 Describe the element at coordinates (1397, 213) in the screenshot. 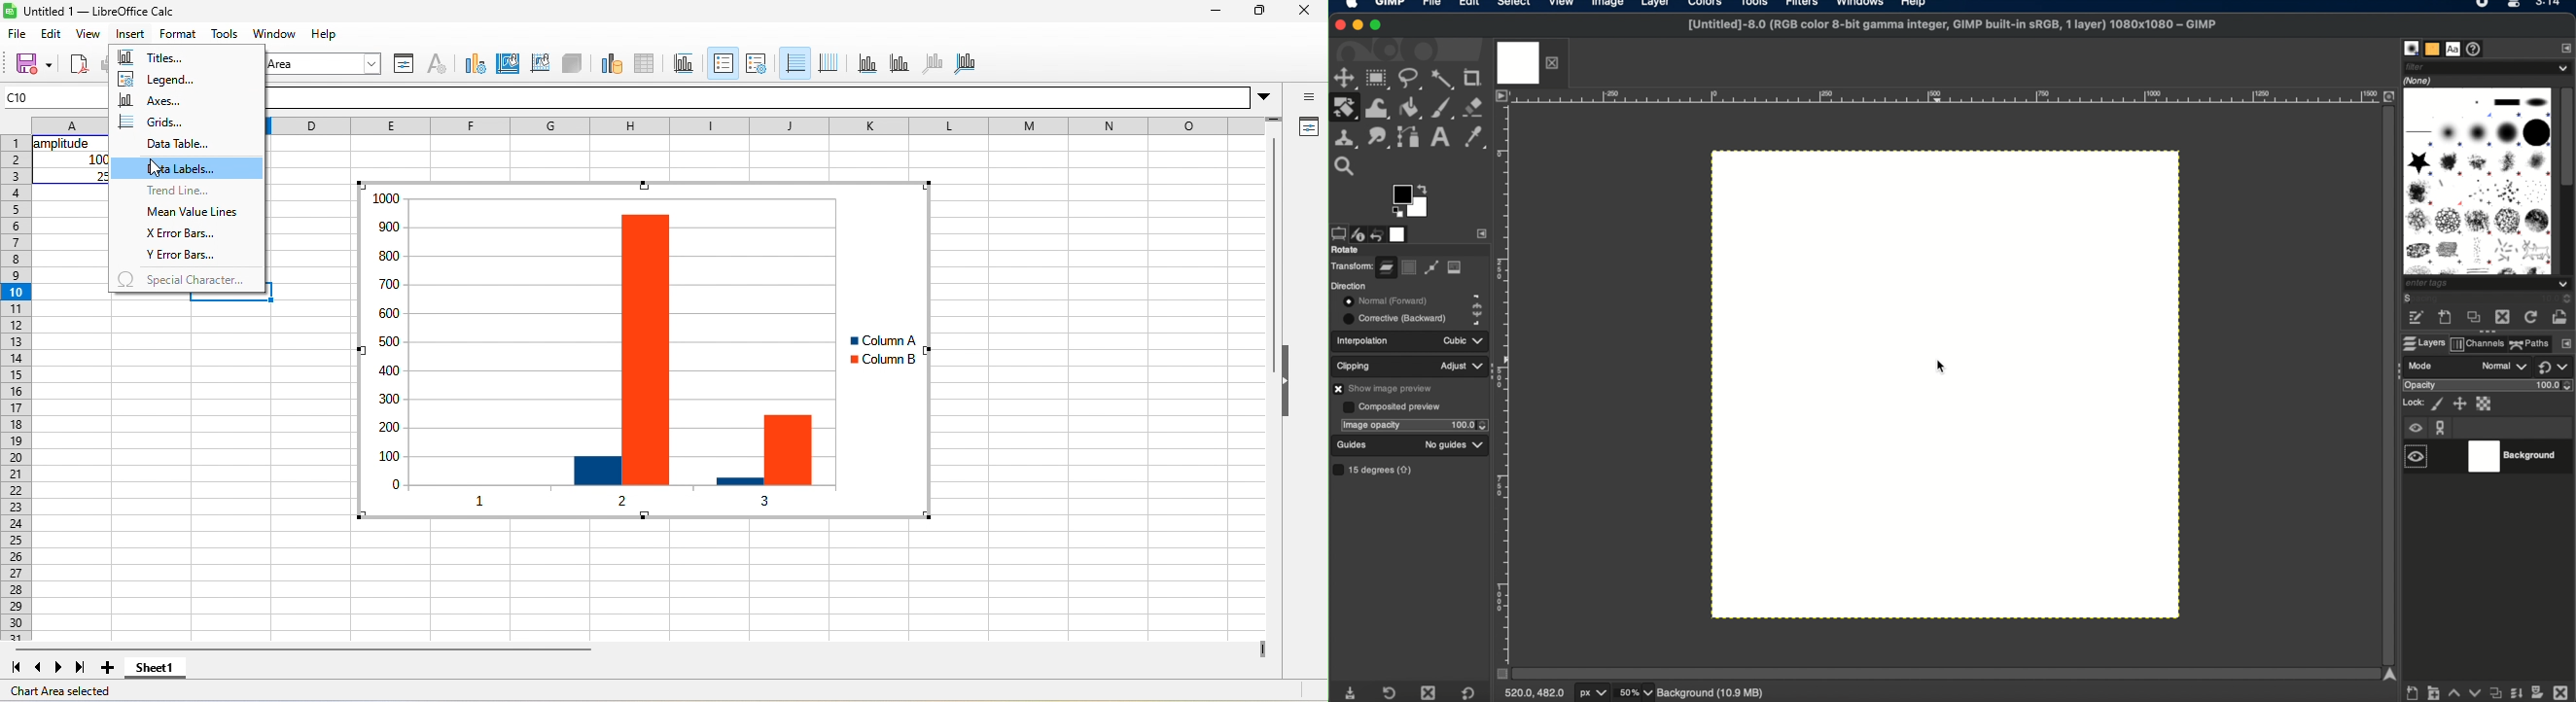

I see `preview` at that location.